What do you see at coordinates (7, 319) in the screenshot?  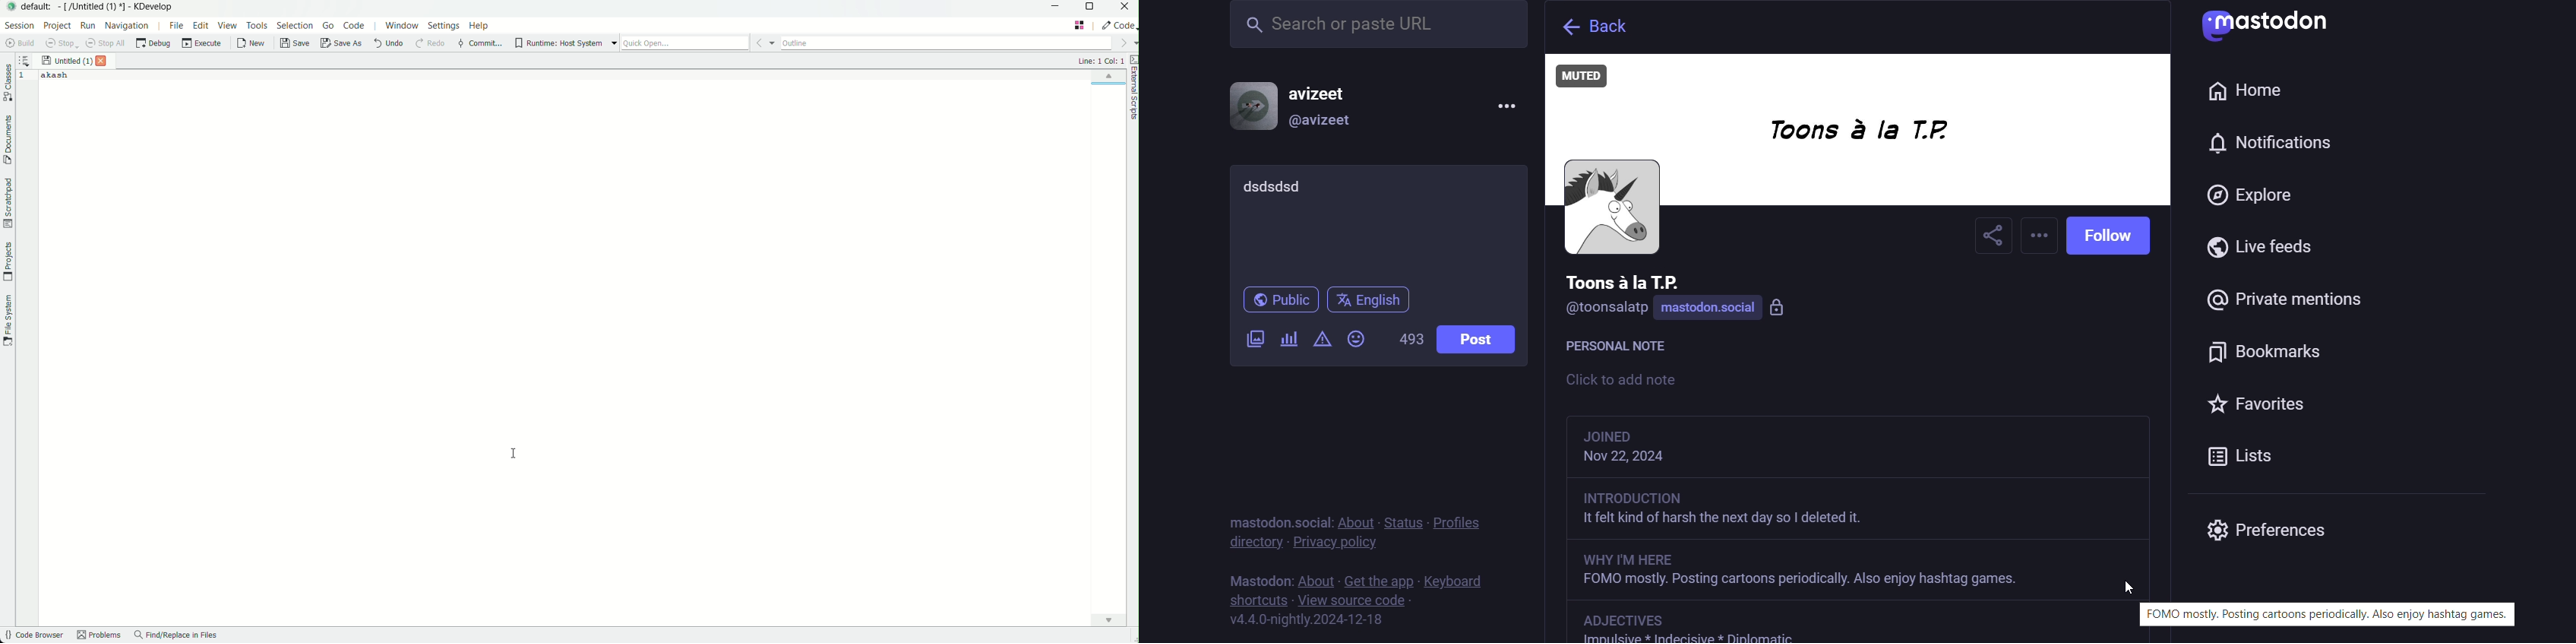 I see `file system` at bounding box center [7, 319].